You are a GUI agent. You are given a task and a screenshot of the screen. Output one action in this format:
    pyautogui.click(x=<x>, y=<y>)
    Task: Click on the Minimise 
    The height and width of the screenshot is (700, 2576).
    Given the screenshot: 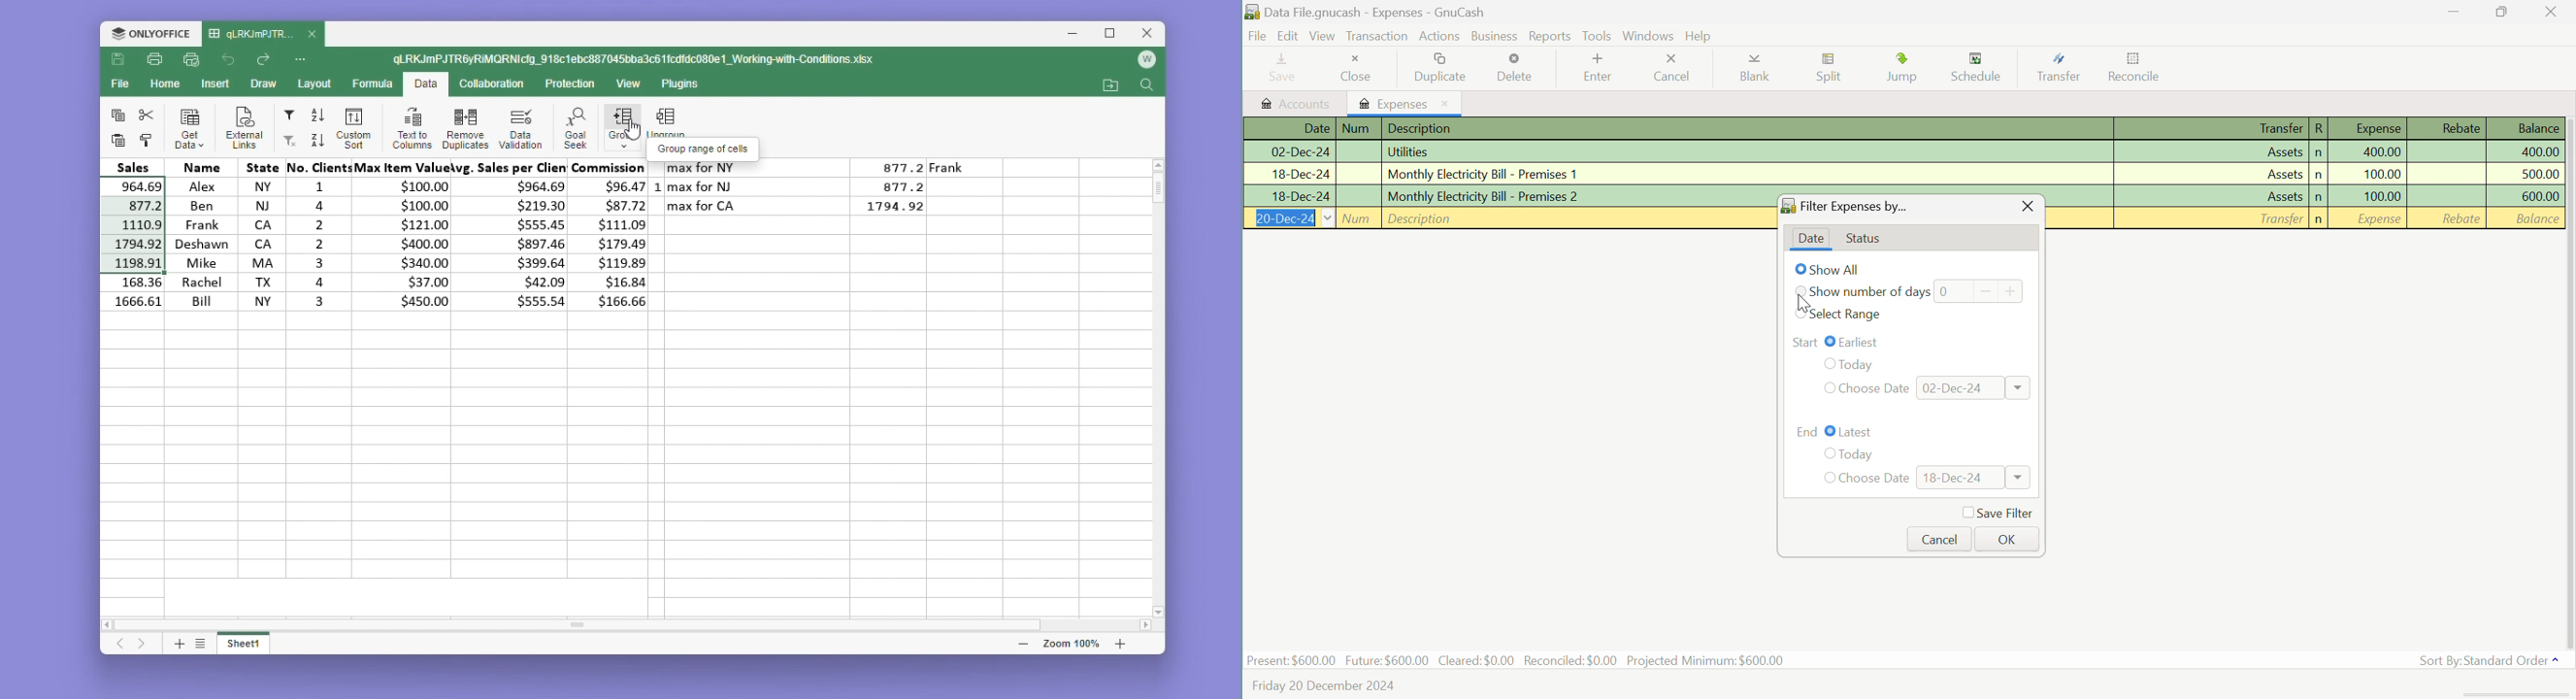 What is the action you would take?
    pyautogui.click(x=1078, y=34)
    